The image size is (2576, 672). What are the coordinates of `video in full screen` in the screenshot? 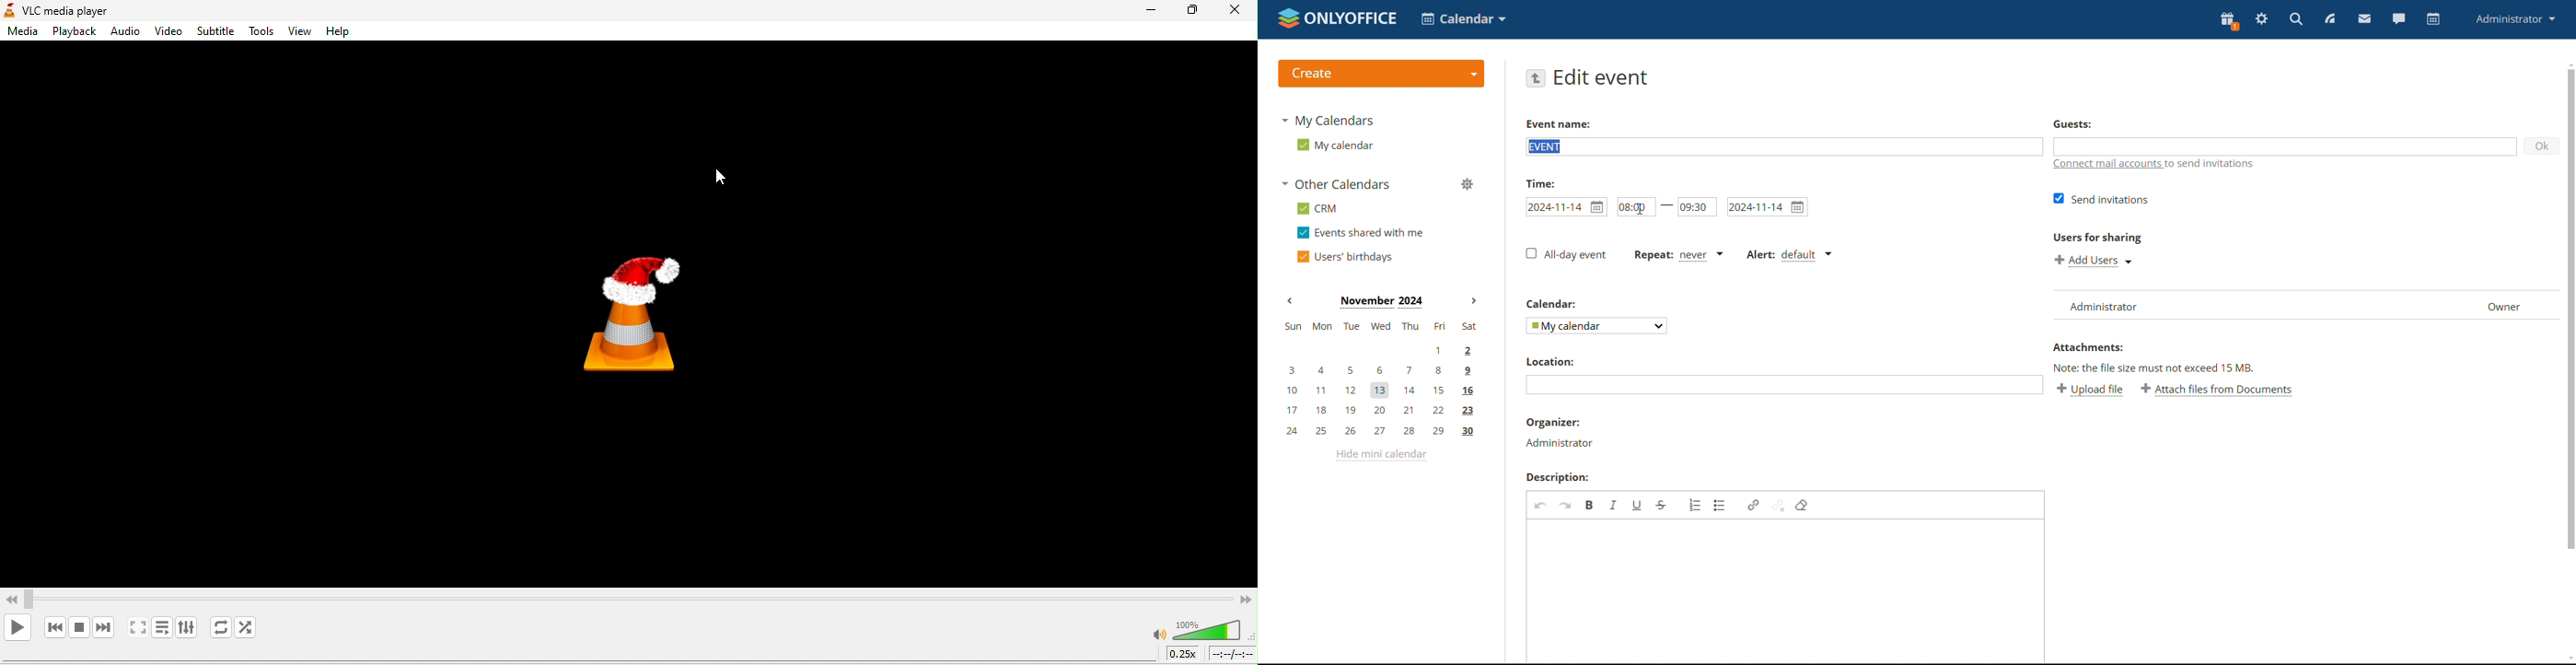 It's located at (133, 631).